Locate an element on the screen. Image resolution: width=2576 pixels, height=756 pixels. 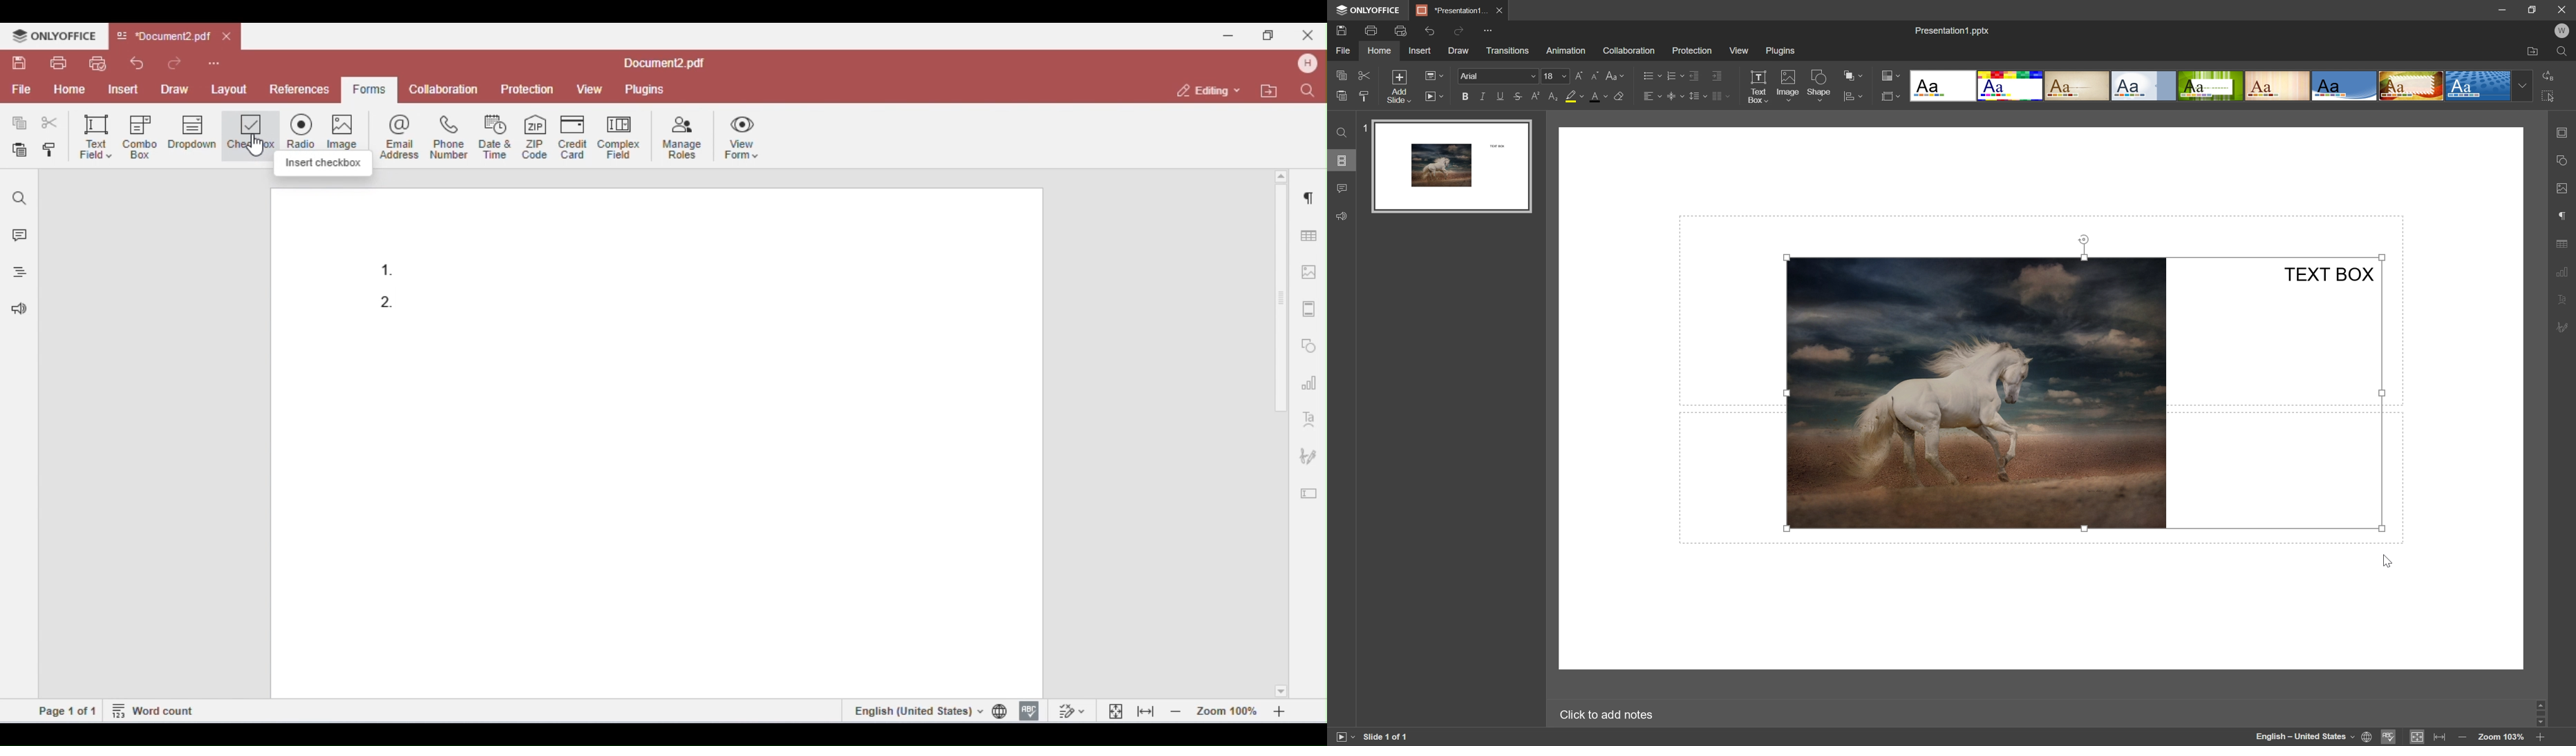
underline is located at coordinates (1500, 98).